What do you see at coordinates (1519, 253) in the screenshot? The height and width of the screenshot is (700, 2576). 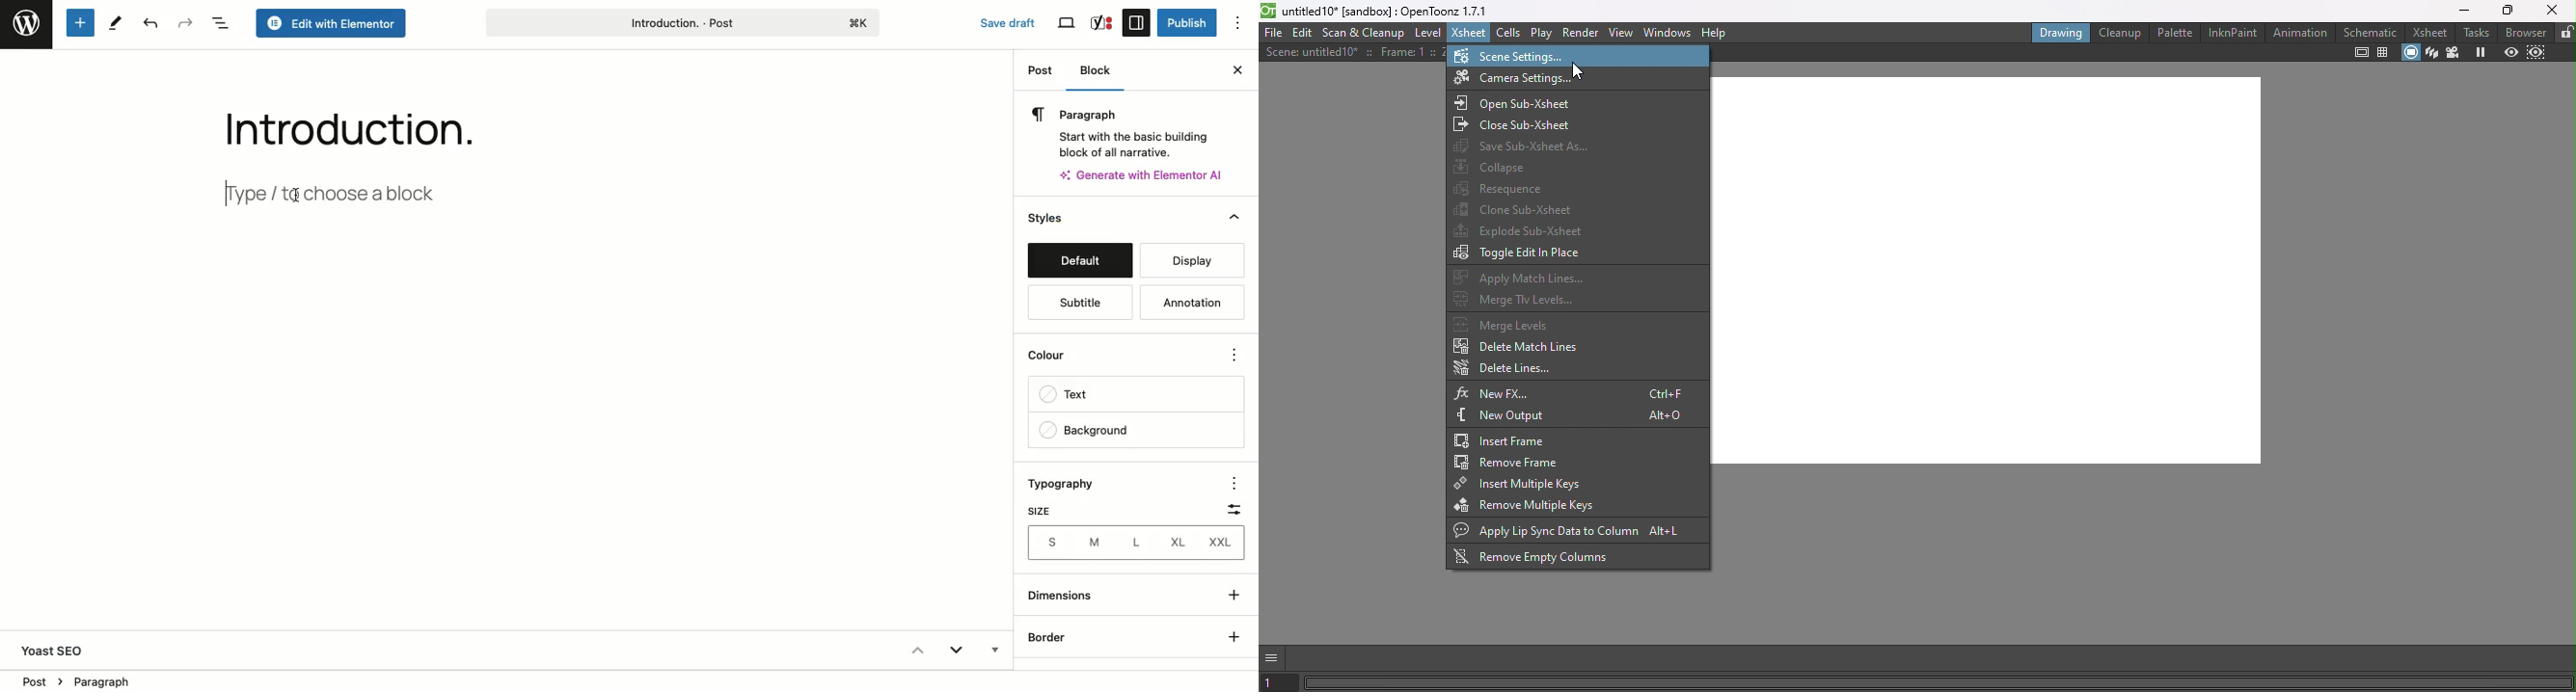 I see `Toggle edit in place` at bounding box center [1519, 253].